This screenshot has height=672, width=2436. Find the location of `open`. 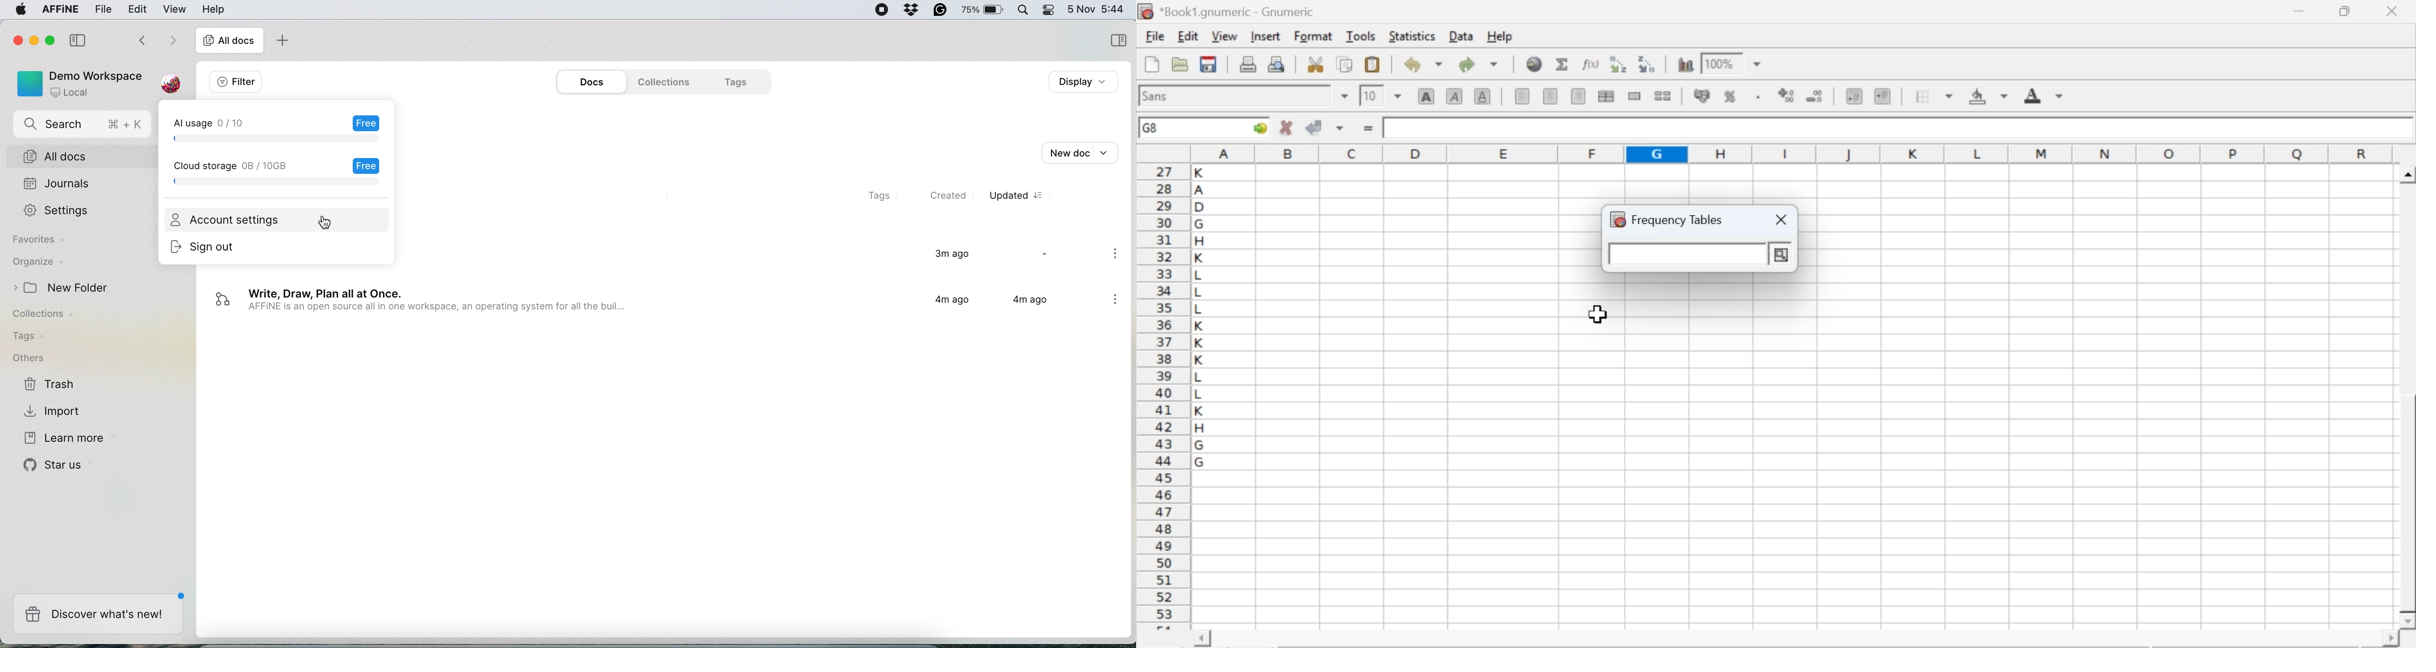

open is located at coordinates (1178, 64).